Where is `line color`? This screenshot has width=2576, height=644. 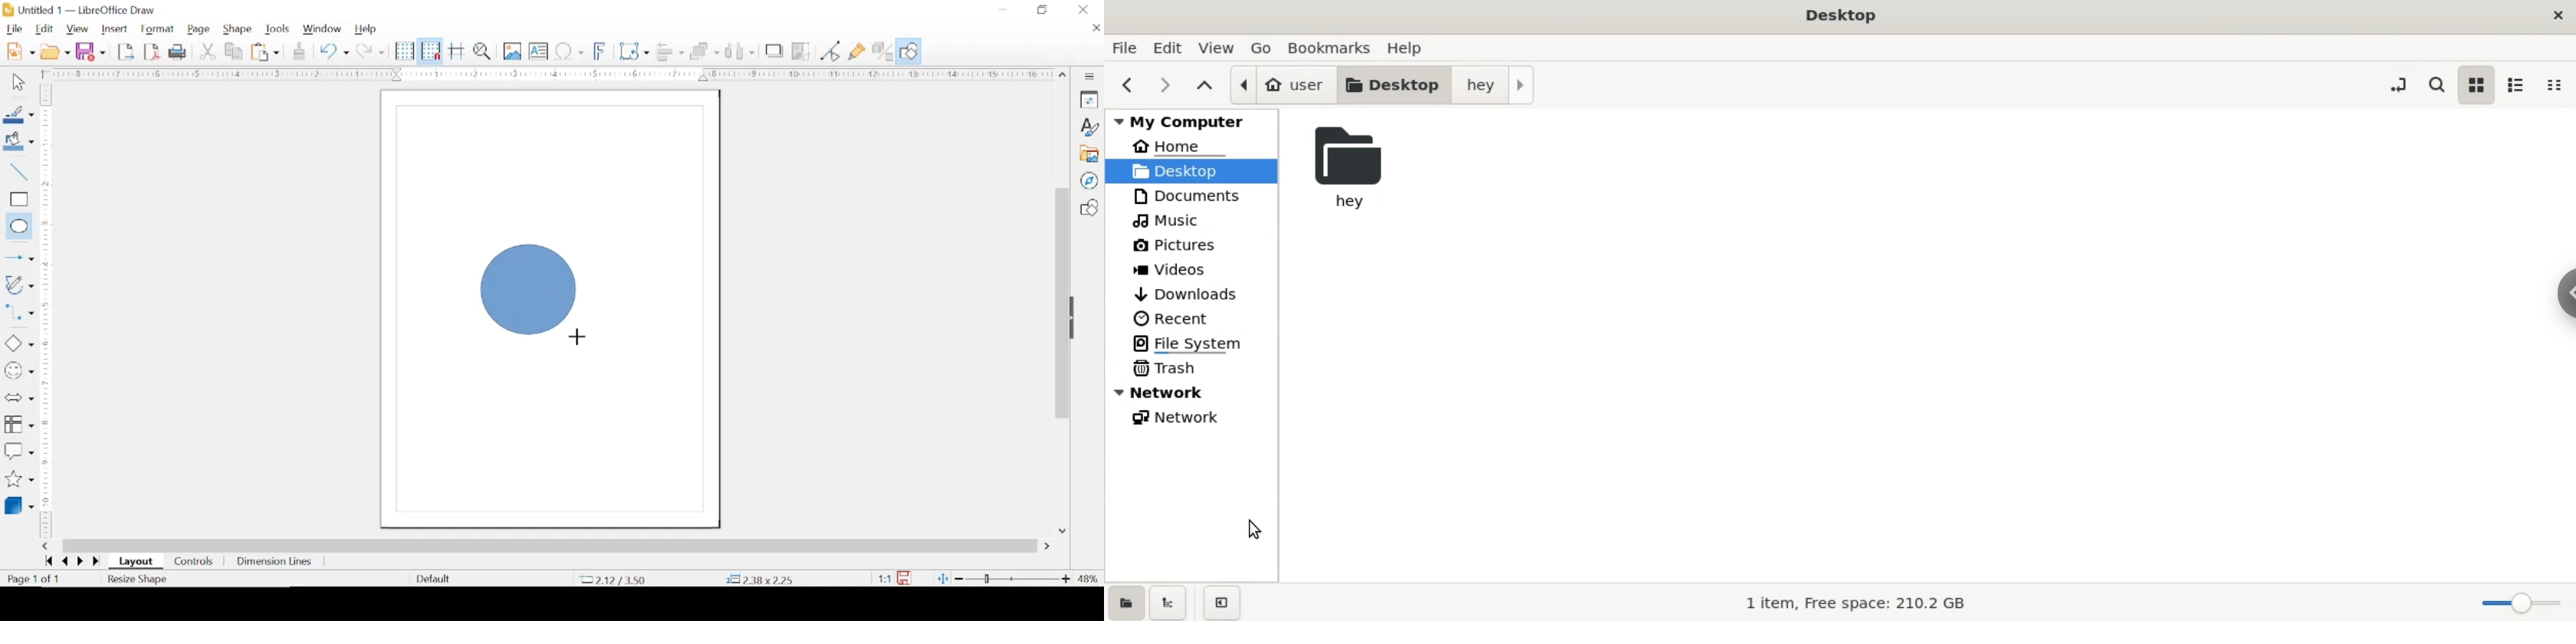 line color is located at coordinates (18, 114).